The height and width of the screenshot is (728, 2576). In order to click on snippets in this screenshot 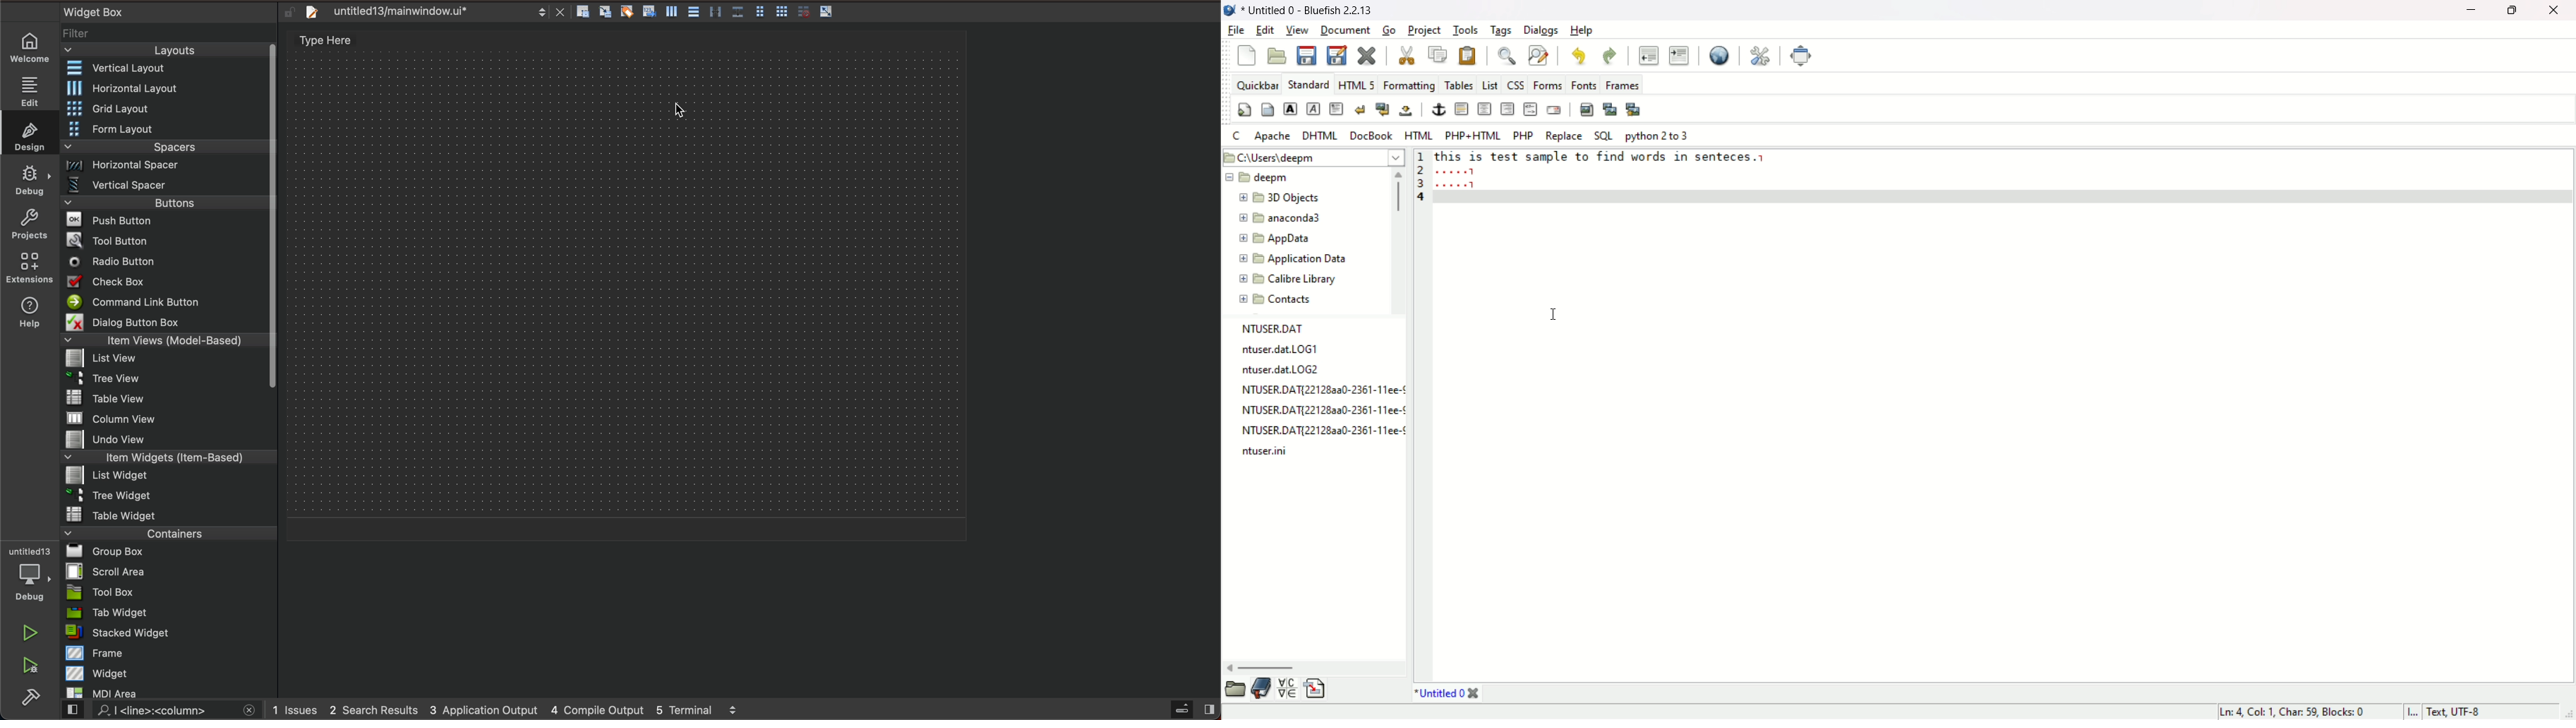, I will do `click(1316, 690)`.